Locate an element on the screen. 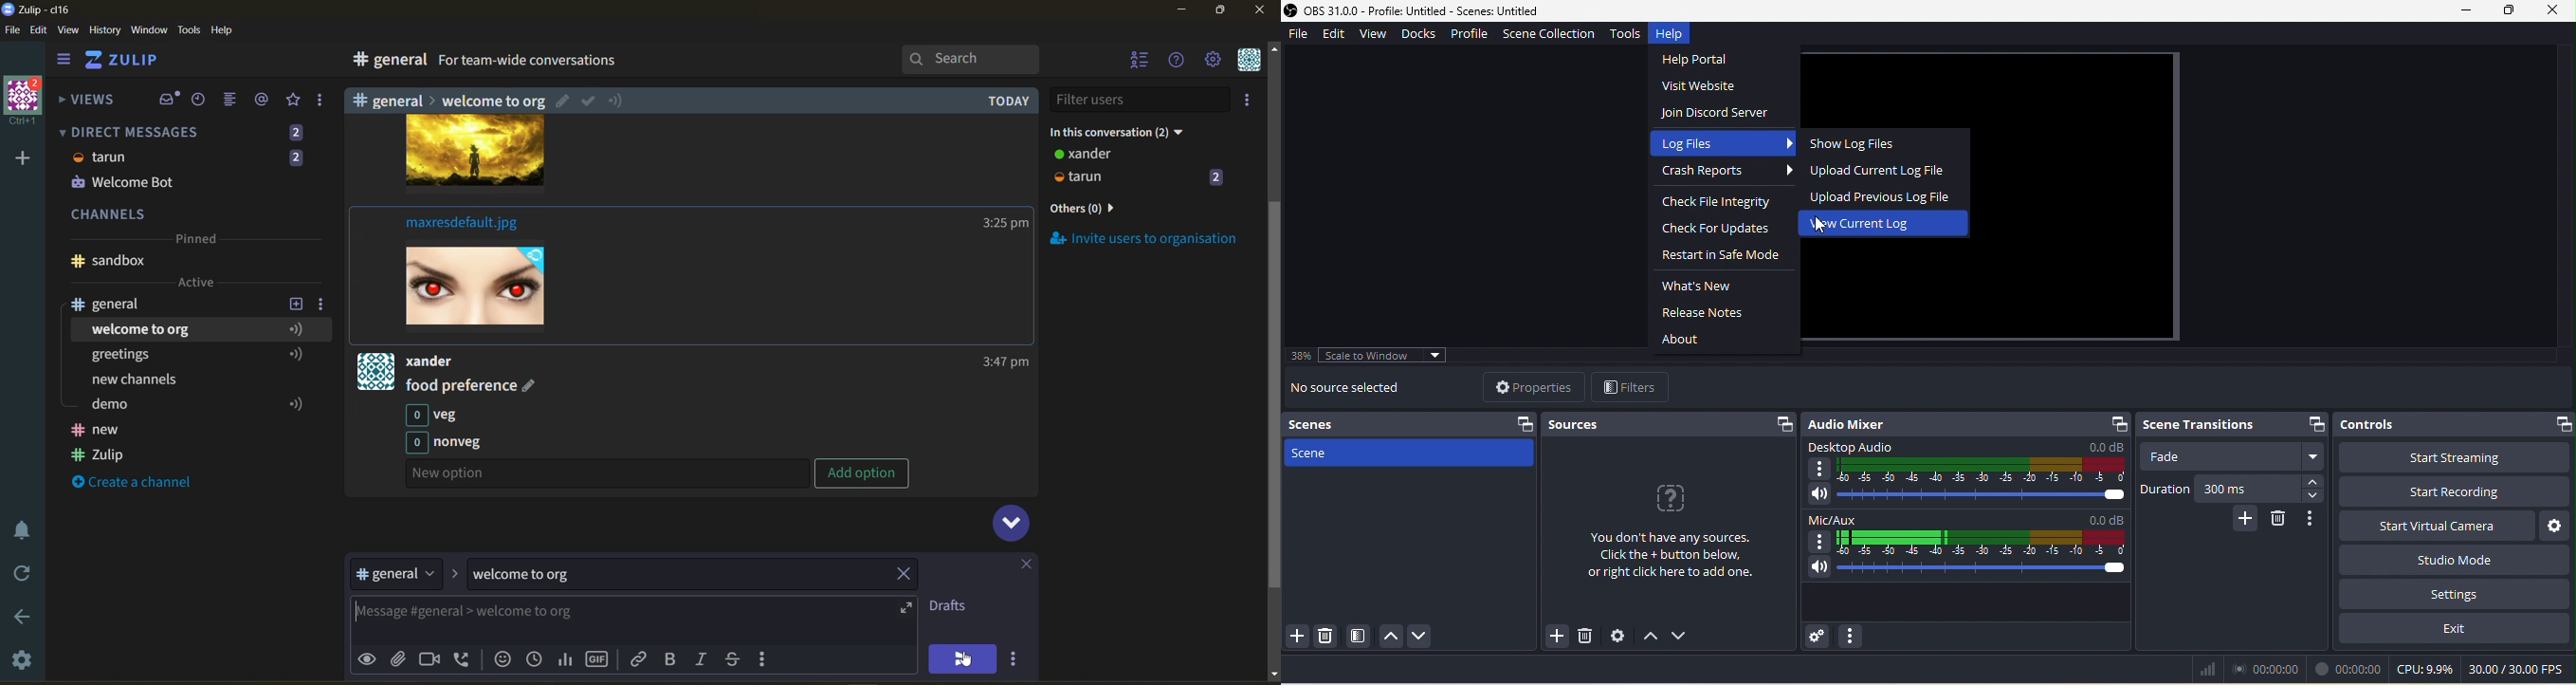 The width and height of the screenshot is (2576, 700). inbox is located at coordinates (169, 99).